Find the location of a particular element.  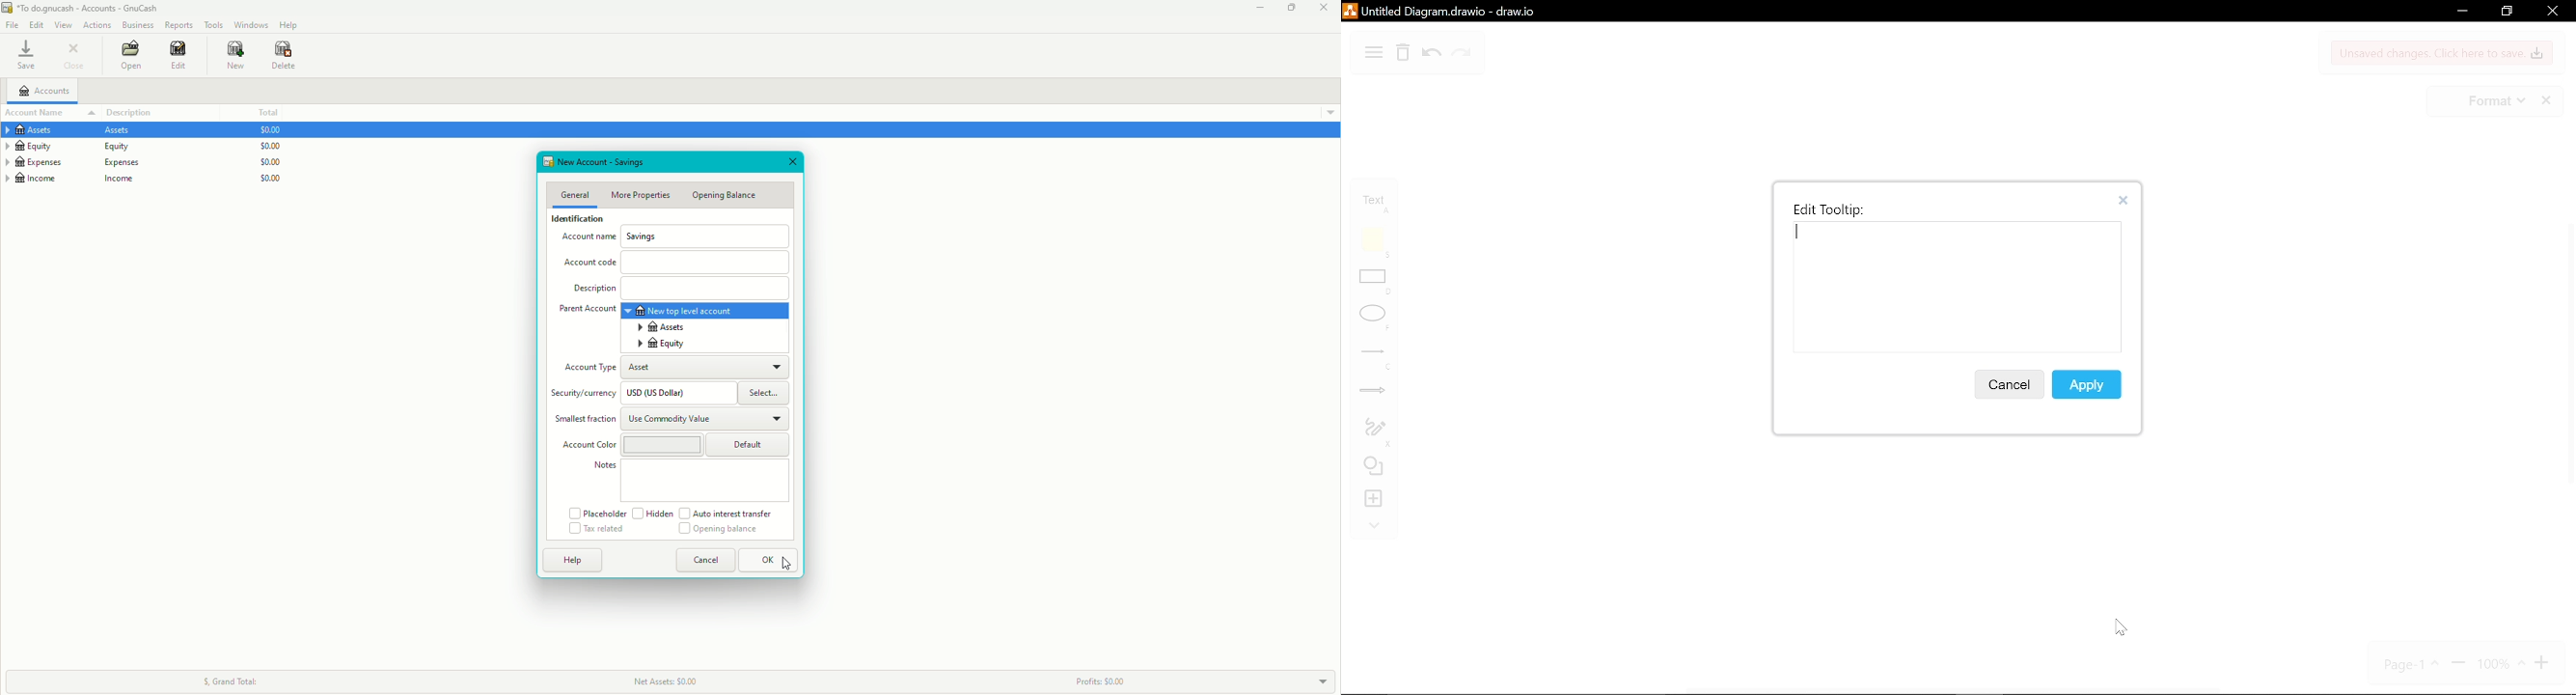

Close is located at coordinates (1324, 8).